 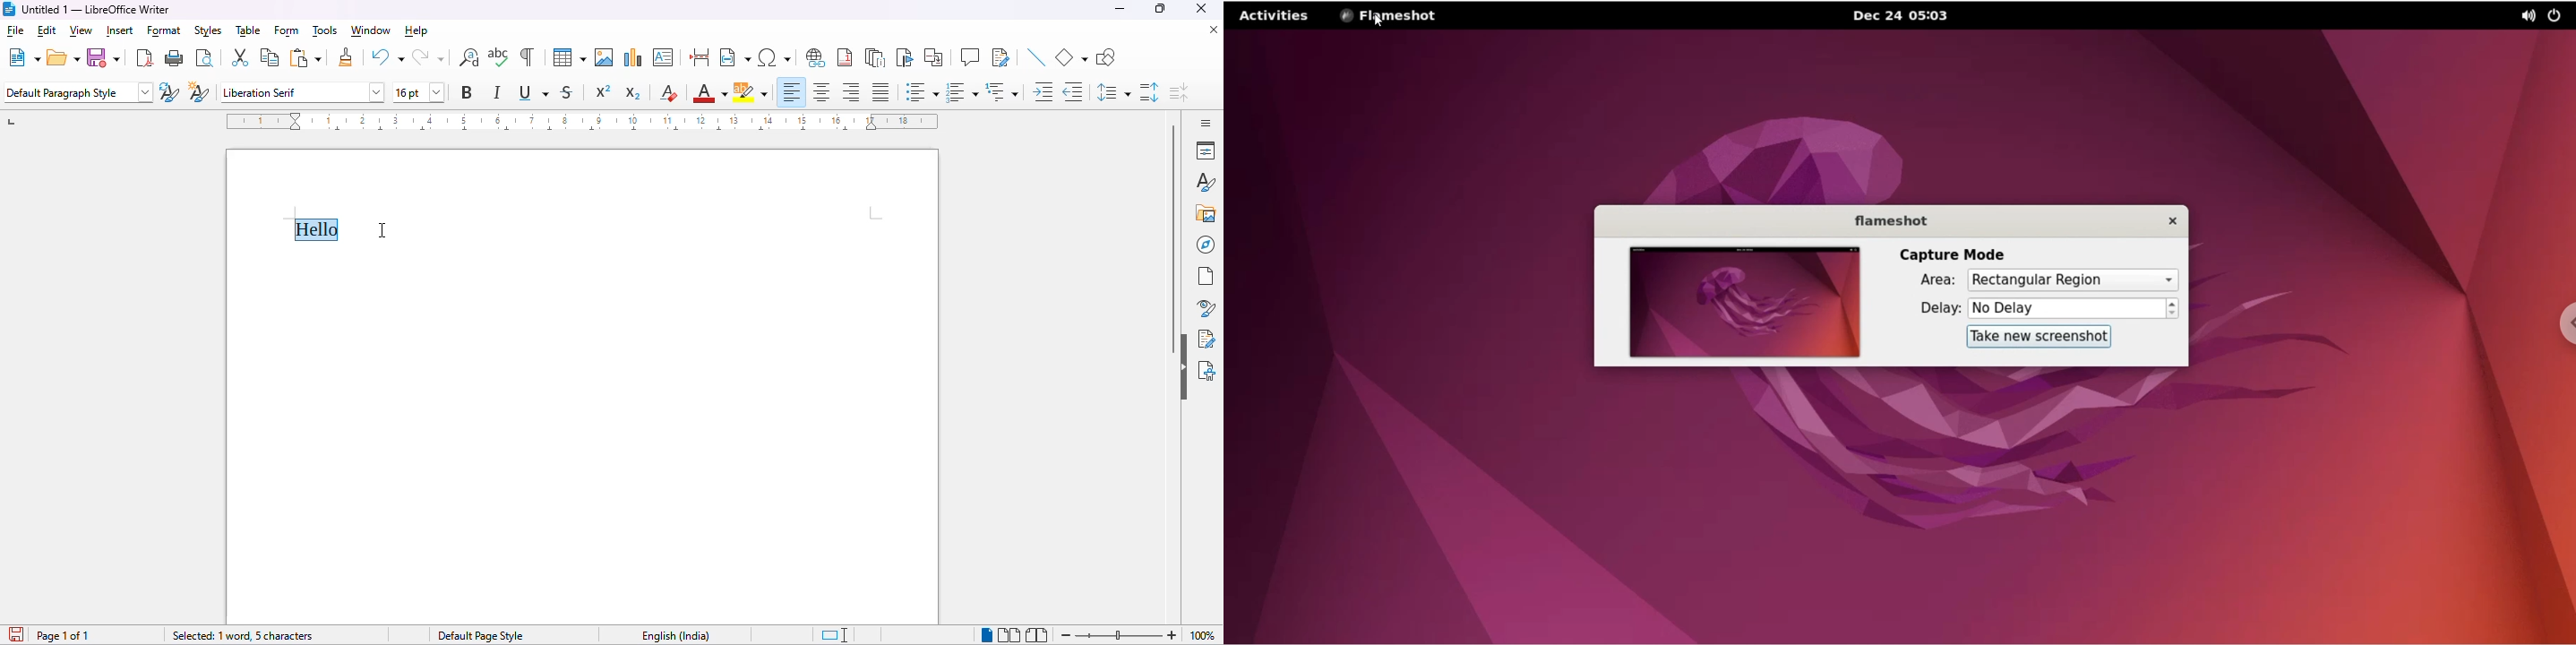 I want to click on insert image, so click(x=604, y=57).